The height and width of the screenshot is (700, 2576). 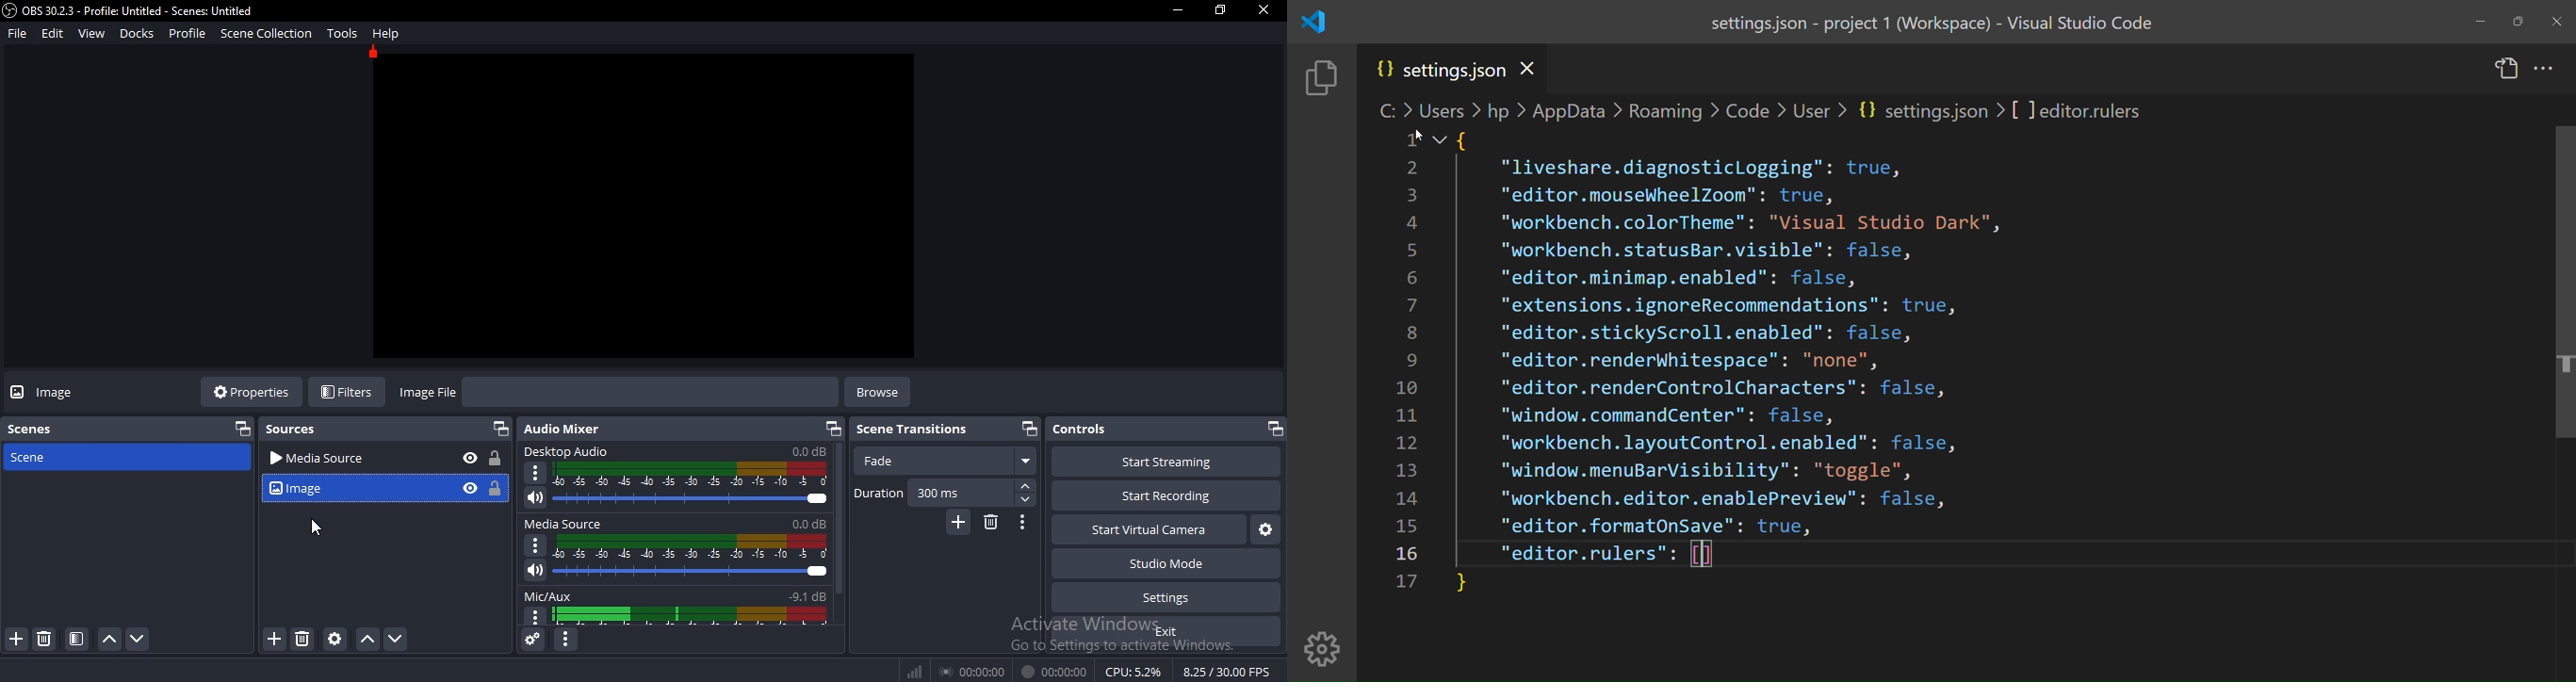 What do you see at coordinates (350, 488) in the screenshot?
I see `image` at bounding box center [350, 488].